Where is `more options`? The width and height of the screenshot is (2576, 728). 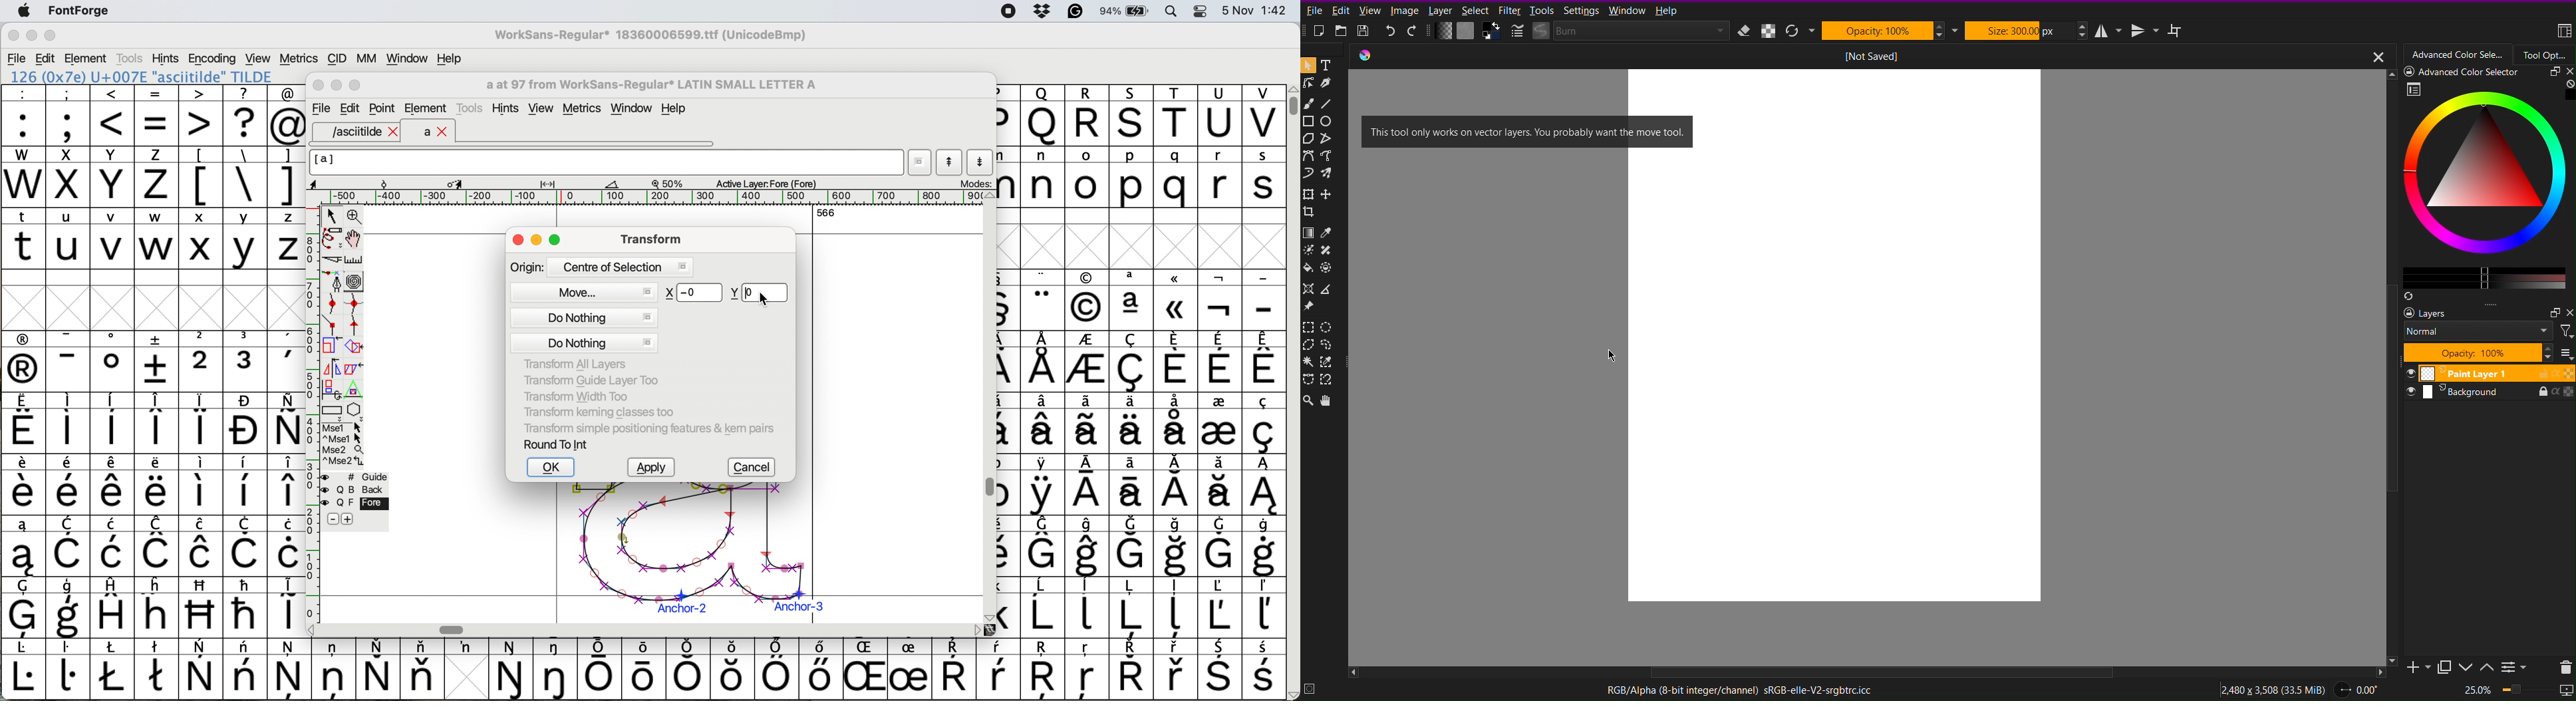
more options is located at coordinates (343, 444).